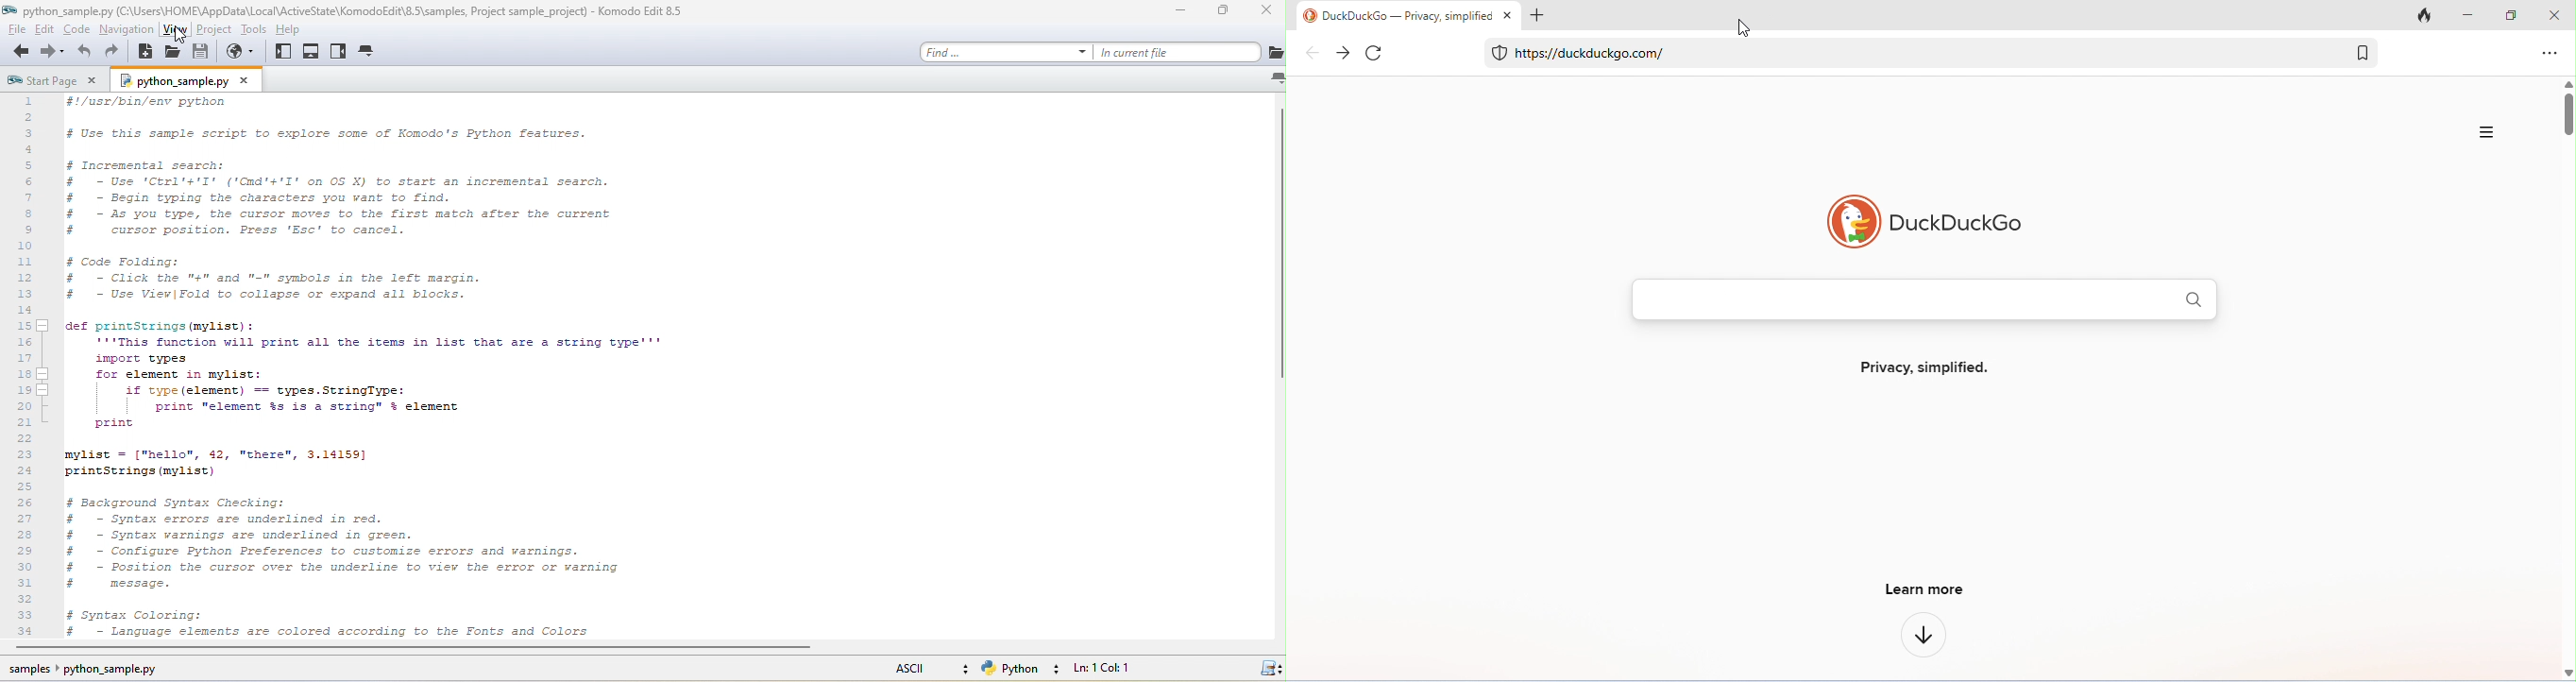  What do you see at coordinates (1227, 10) in the screenshot?
I see `maximize` at bounding box center [1227, 10].